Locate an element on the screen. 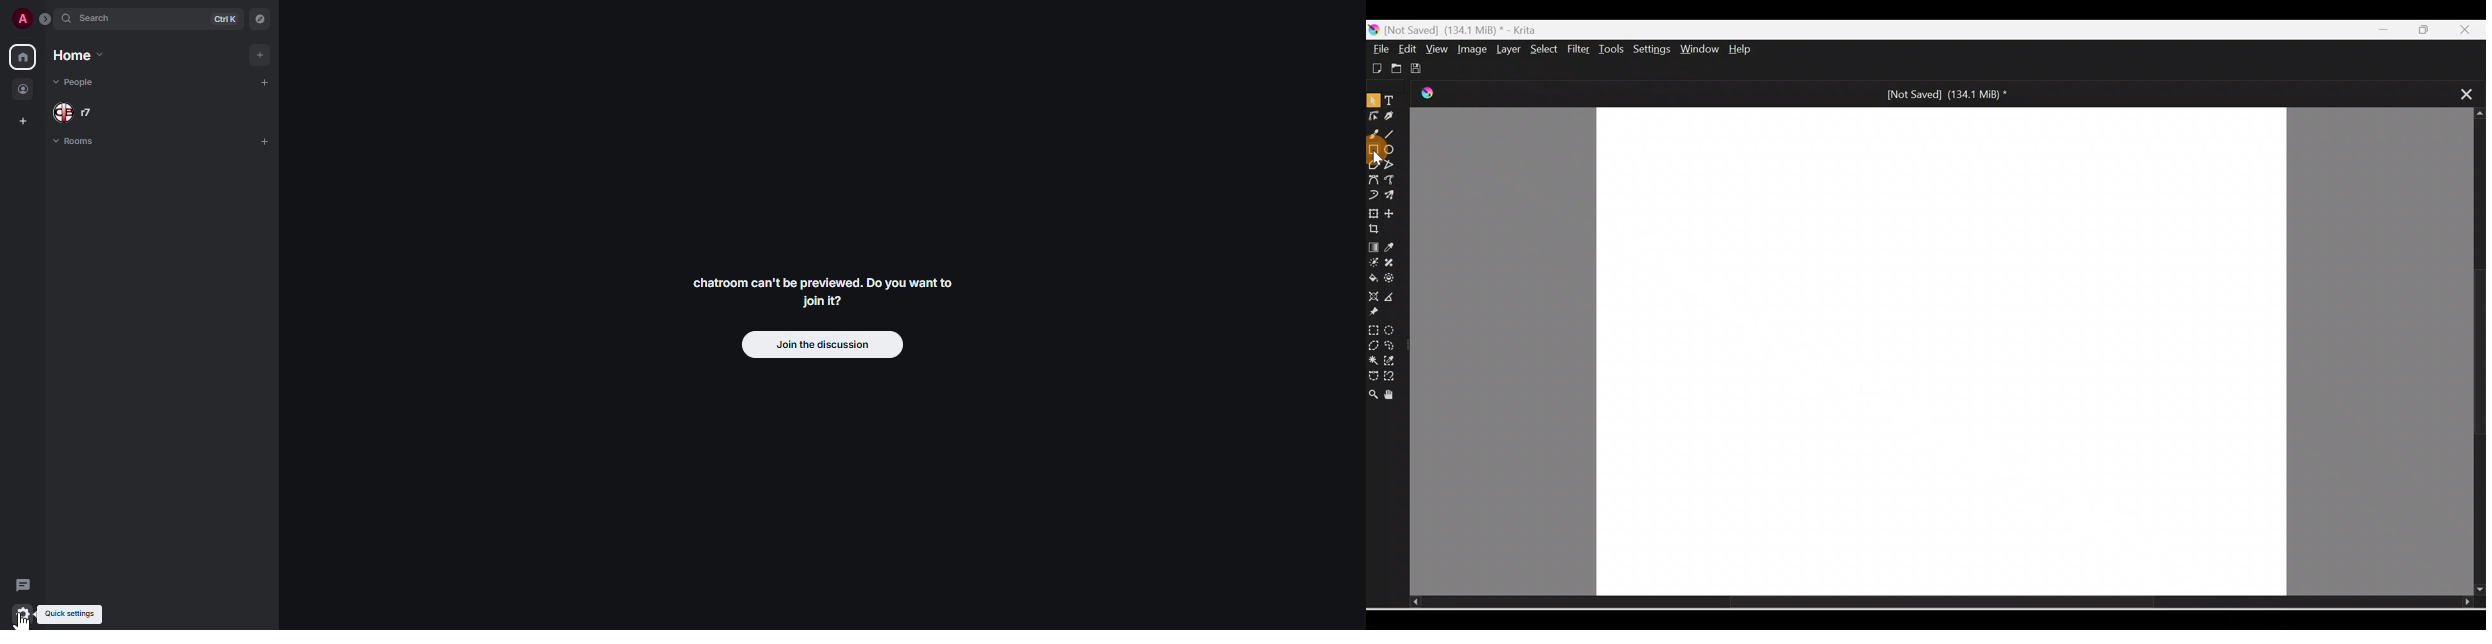 This screenshot has width=2492, height=644. Scroll bar is located at coordinates (2475, 352).